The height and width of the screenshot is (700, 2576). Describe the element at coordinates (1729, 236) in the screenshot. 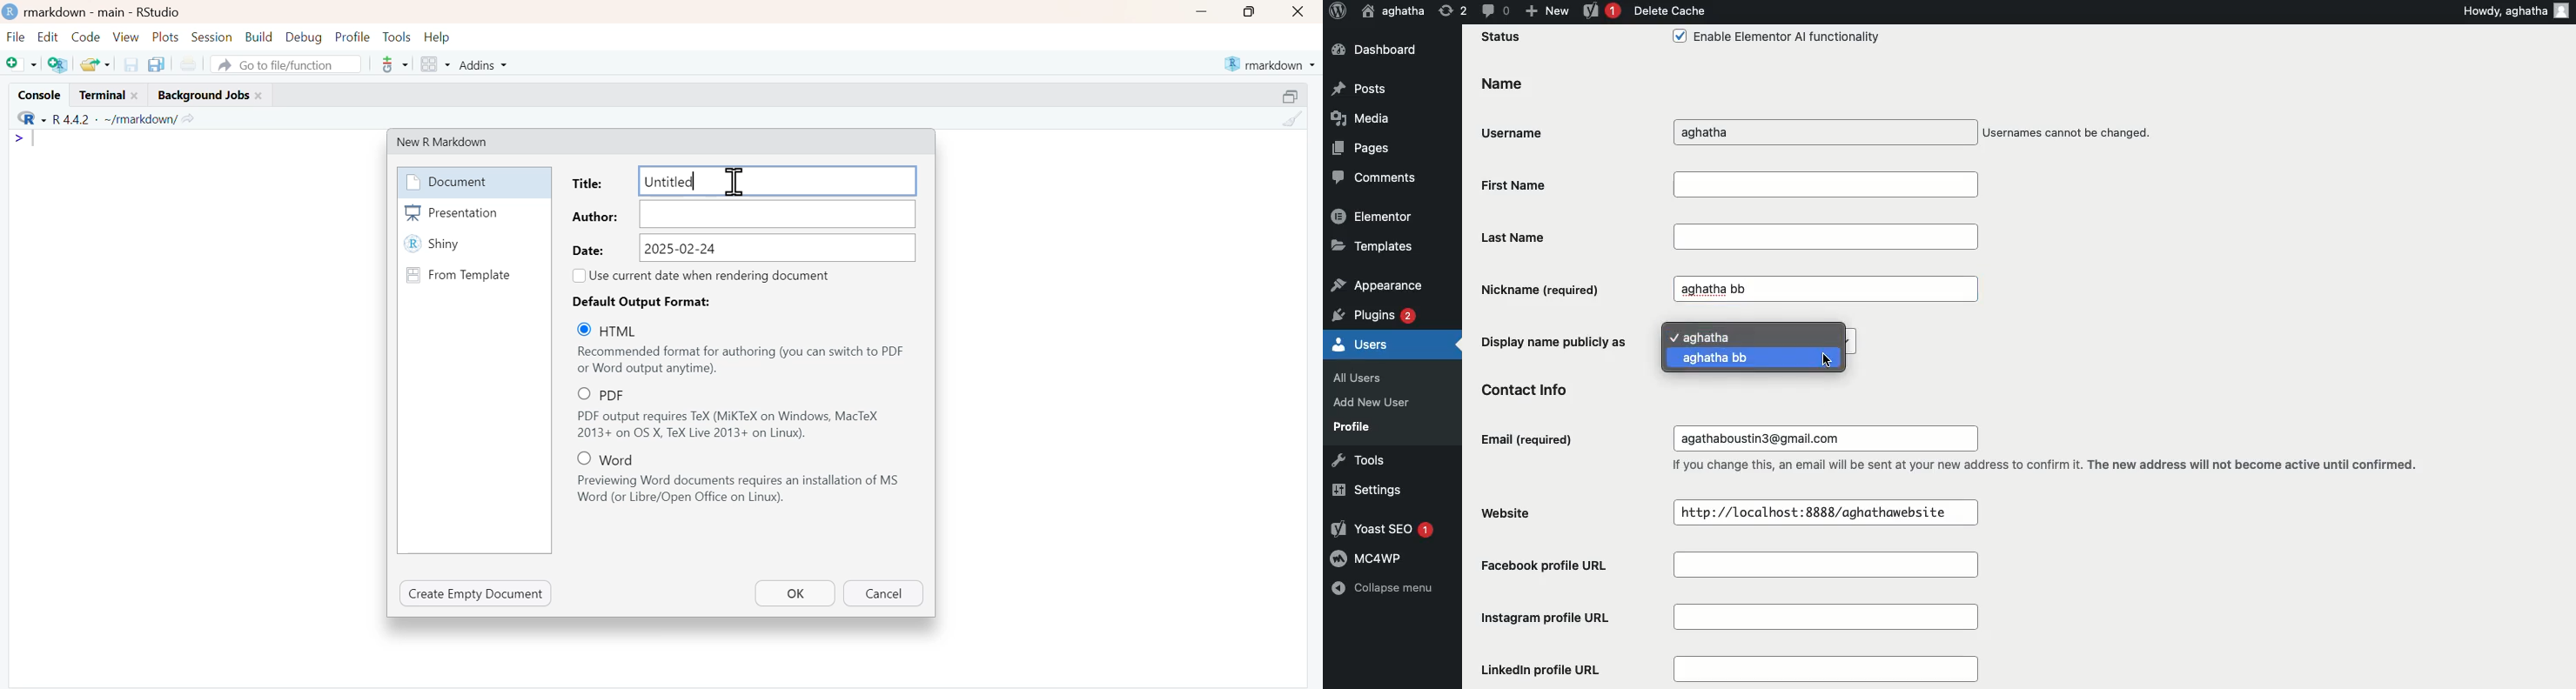

I see `Last Name` at that location.